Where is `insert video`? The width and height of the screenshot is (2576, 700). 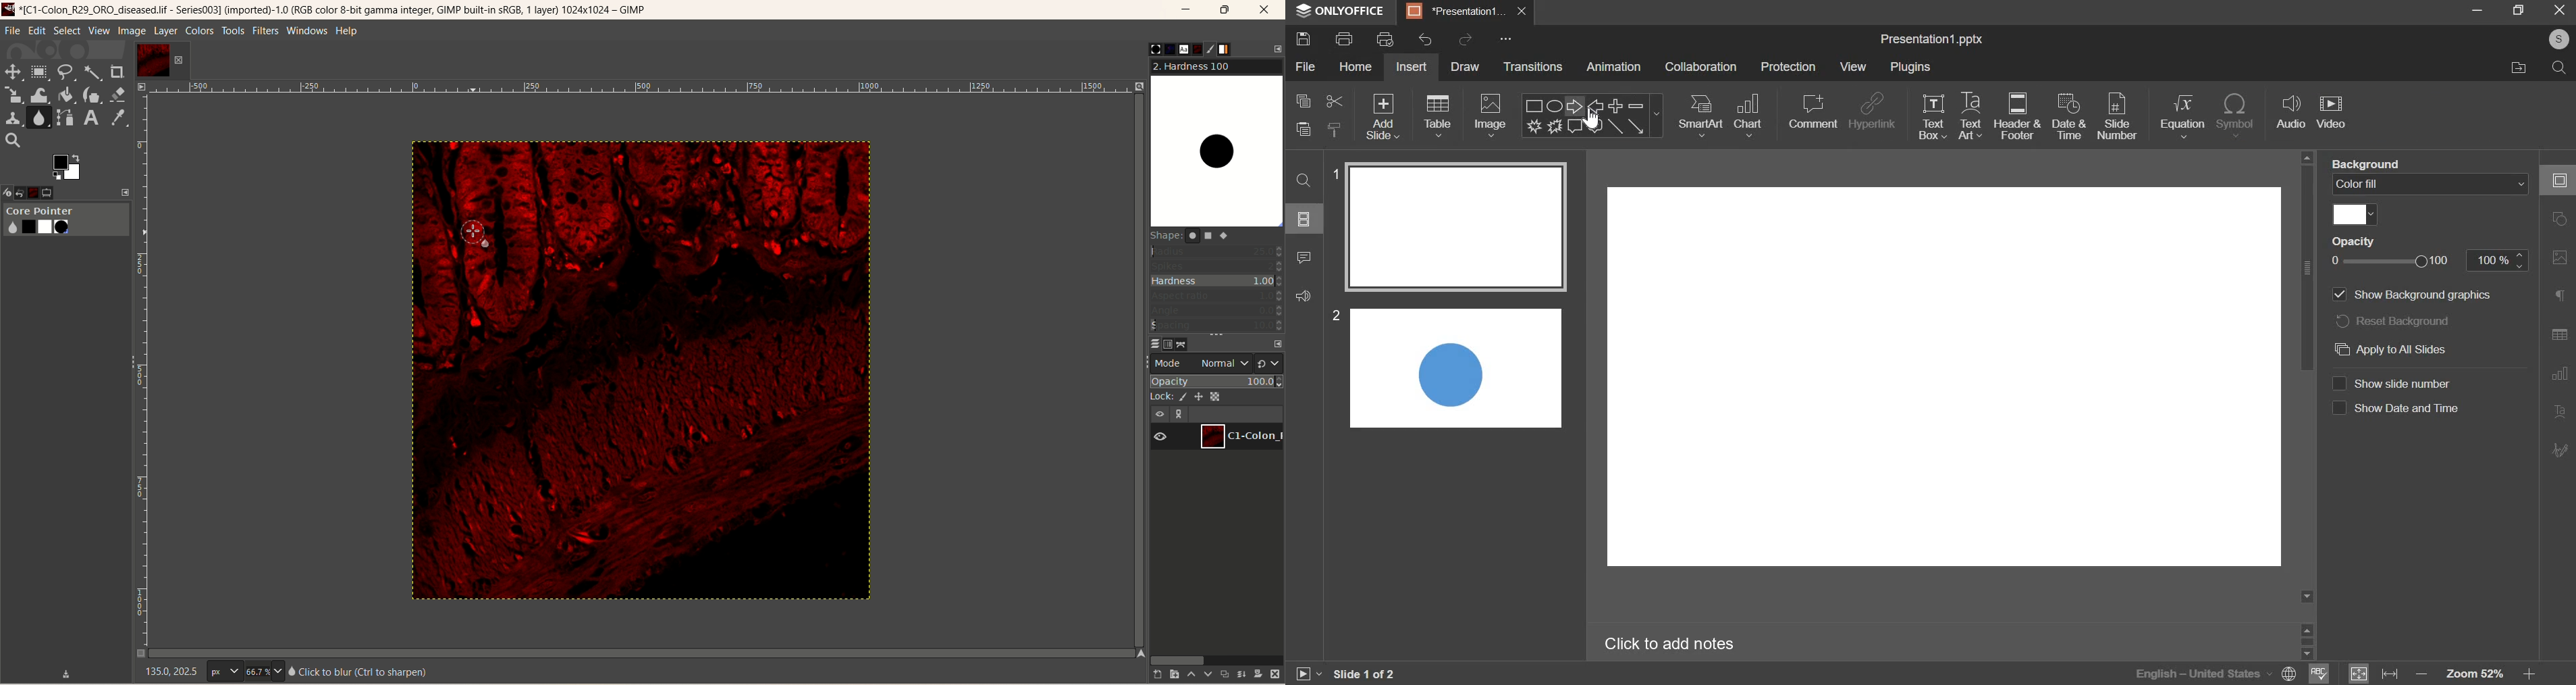
insert video is located at coordinates (2332, 116).